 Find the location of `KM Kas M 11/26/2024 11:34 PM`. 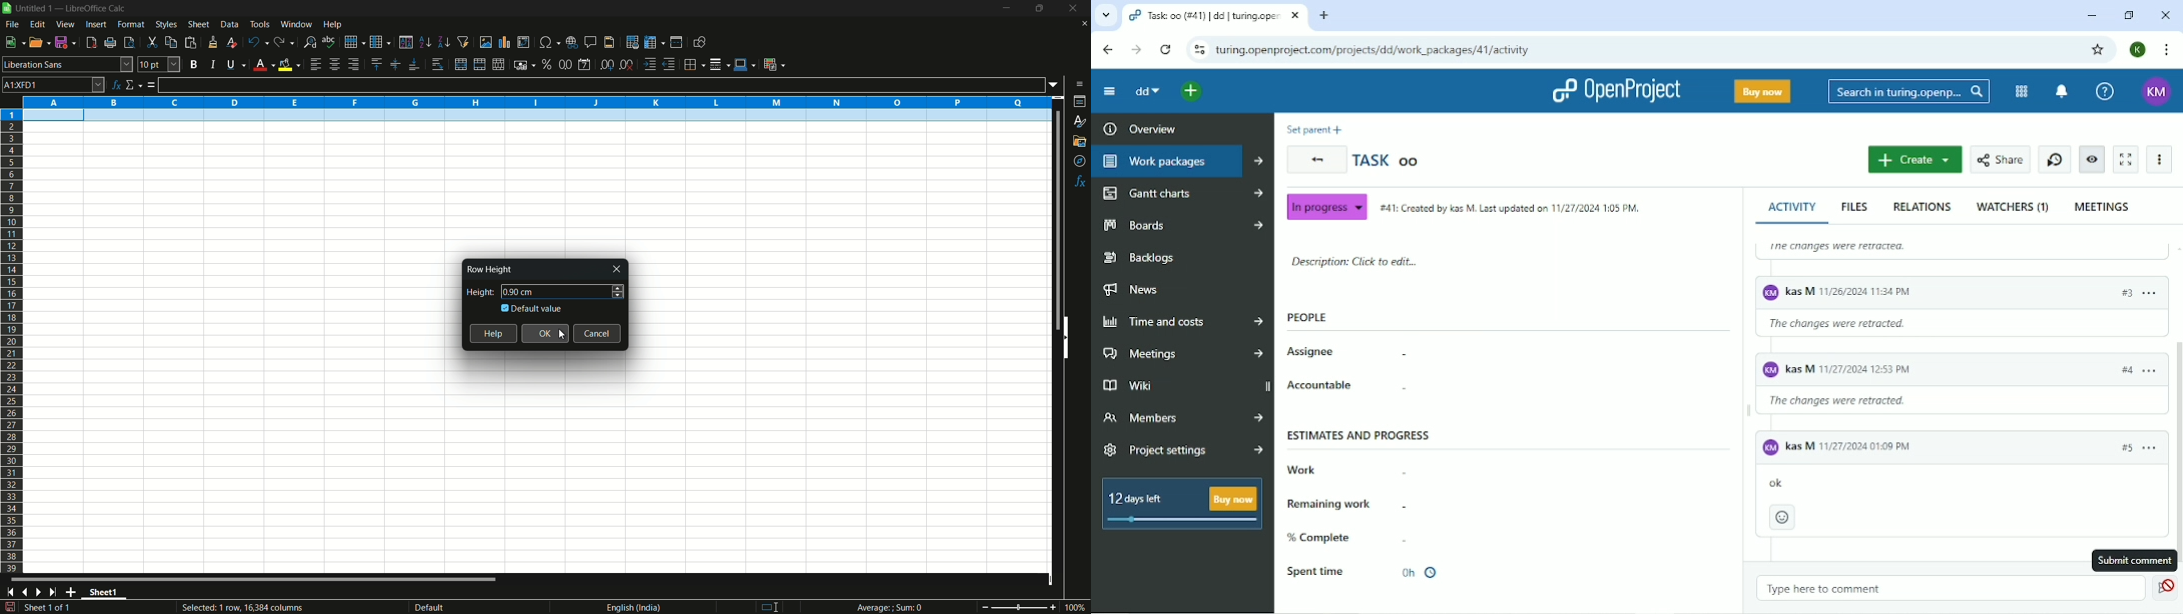

KM Kas M 11/26/2024 11:34 PM is located at coordinates (1874, 294).